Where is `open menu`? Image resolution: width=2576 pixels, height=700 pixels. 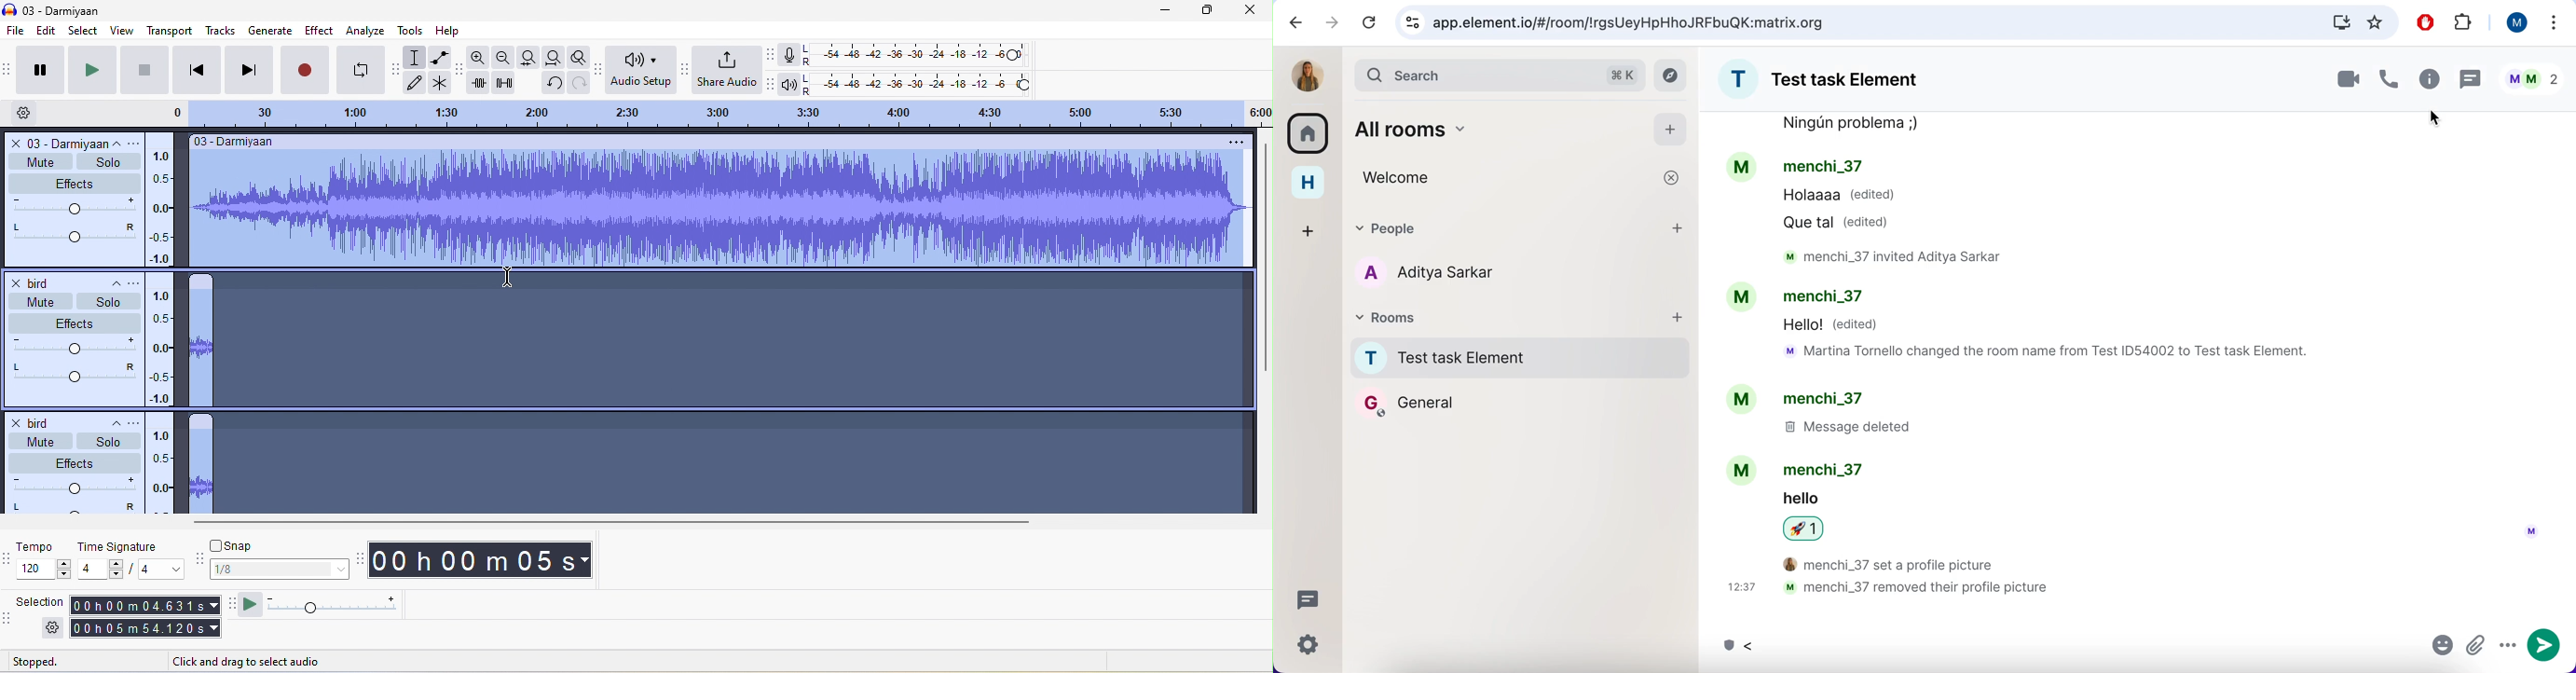 open menu is located at coordinates (140, 419).